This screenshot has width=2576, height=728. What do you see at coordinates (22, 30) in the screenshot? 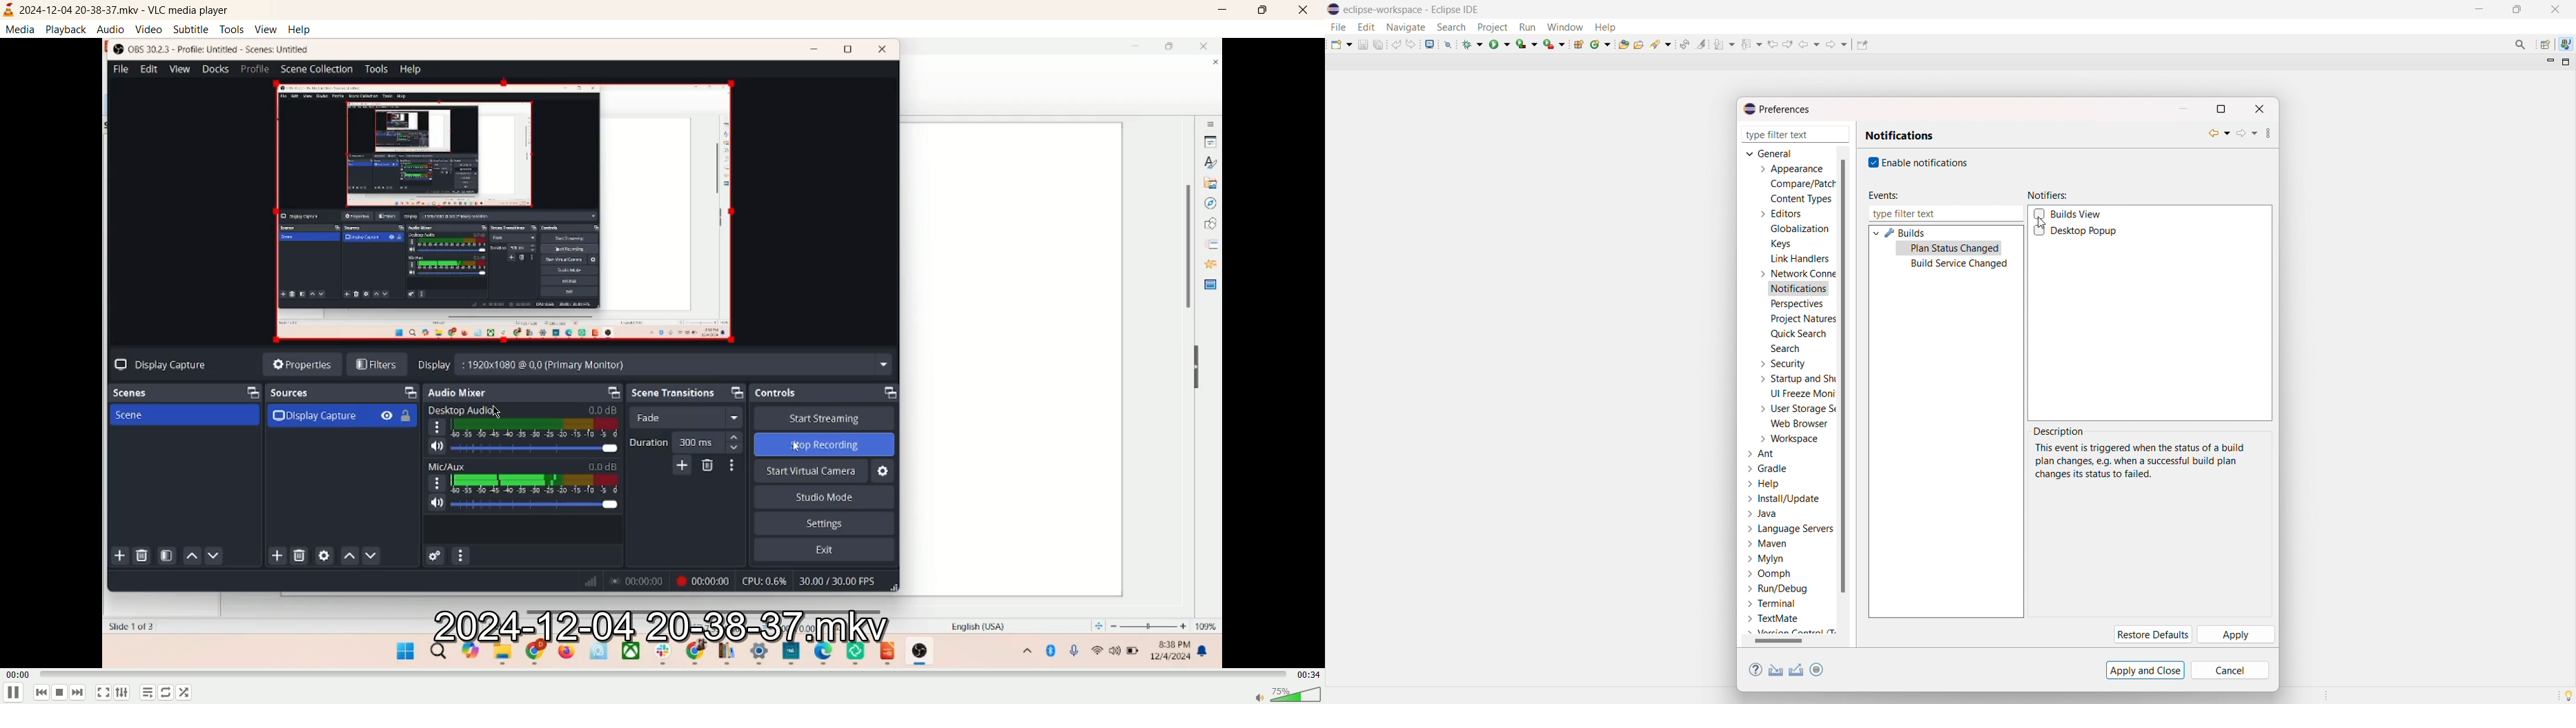
I see `media` at bounding box center [22, 30].